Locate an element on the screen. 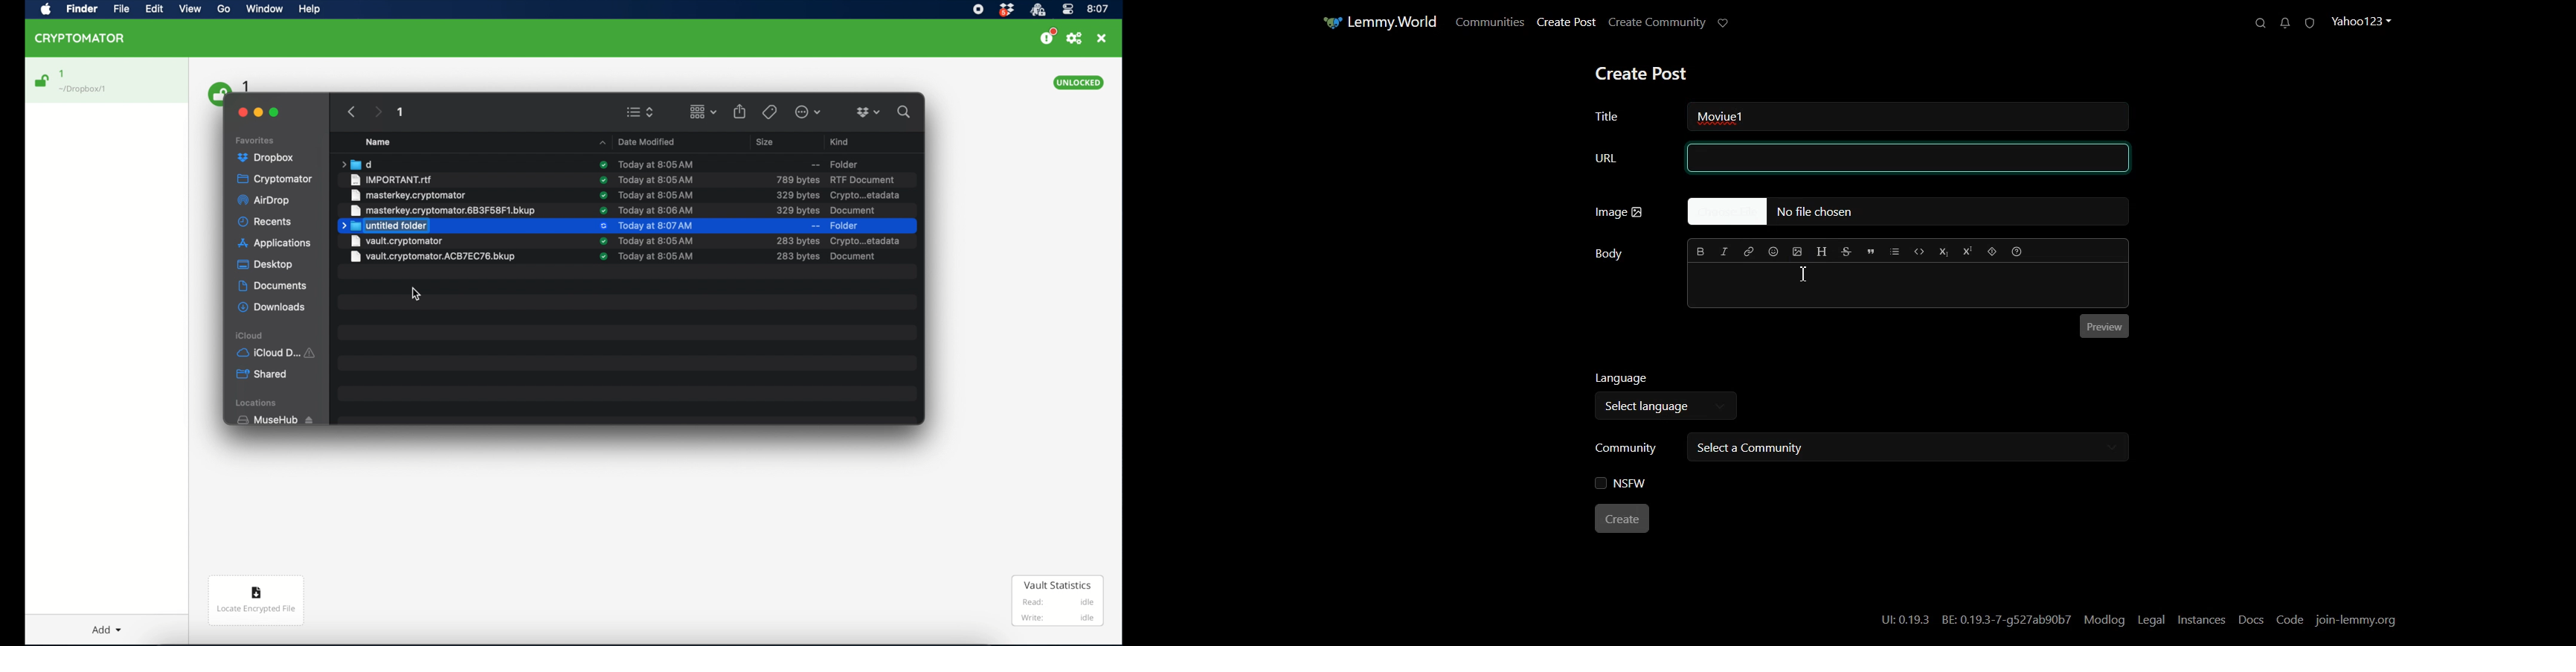 The width and height of the screenshot is (2576, 672). Instances is located at coordinates (2202, 620).